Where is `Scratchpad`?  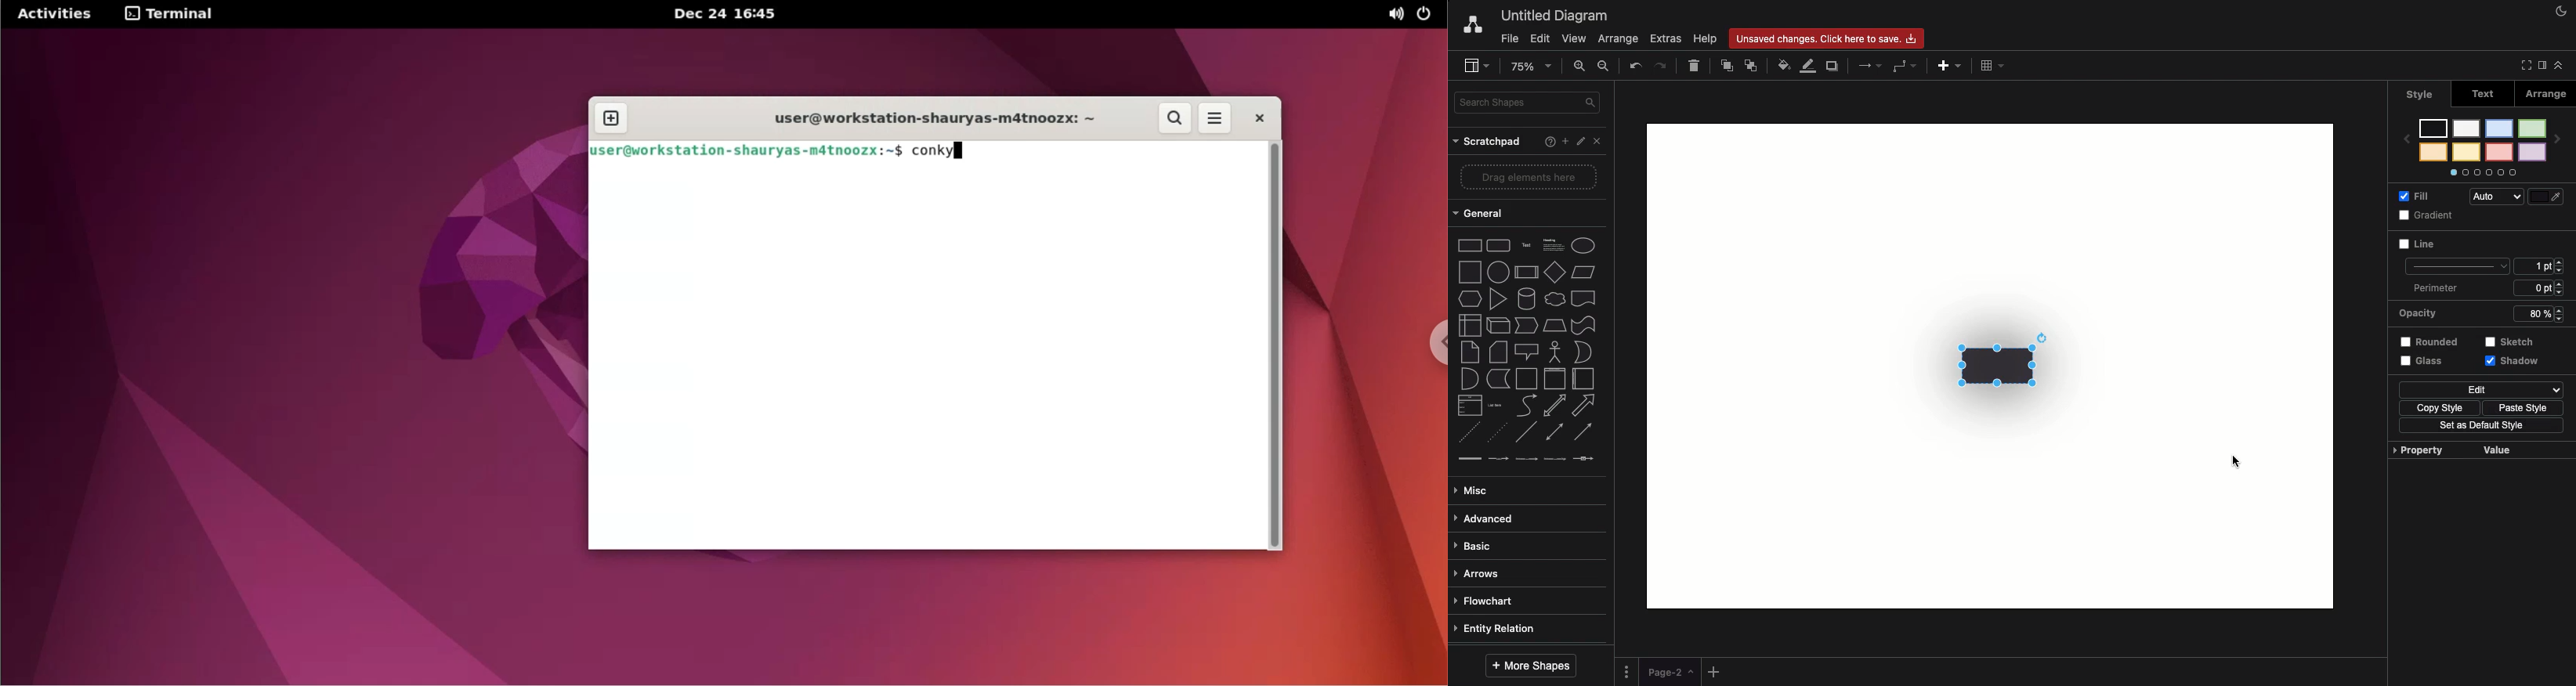
Scratchpad is located at coordinates (1486, 144).